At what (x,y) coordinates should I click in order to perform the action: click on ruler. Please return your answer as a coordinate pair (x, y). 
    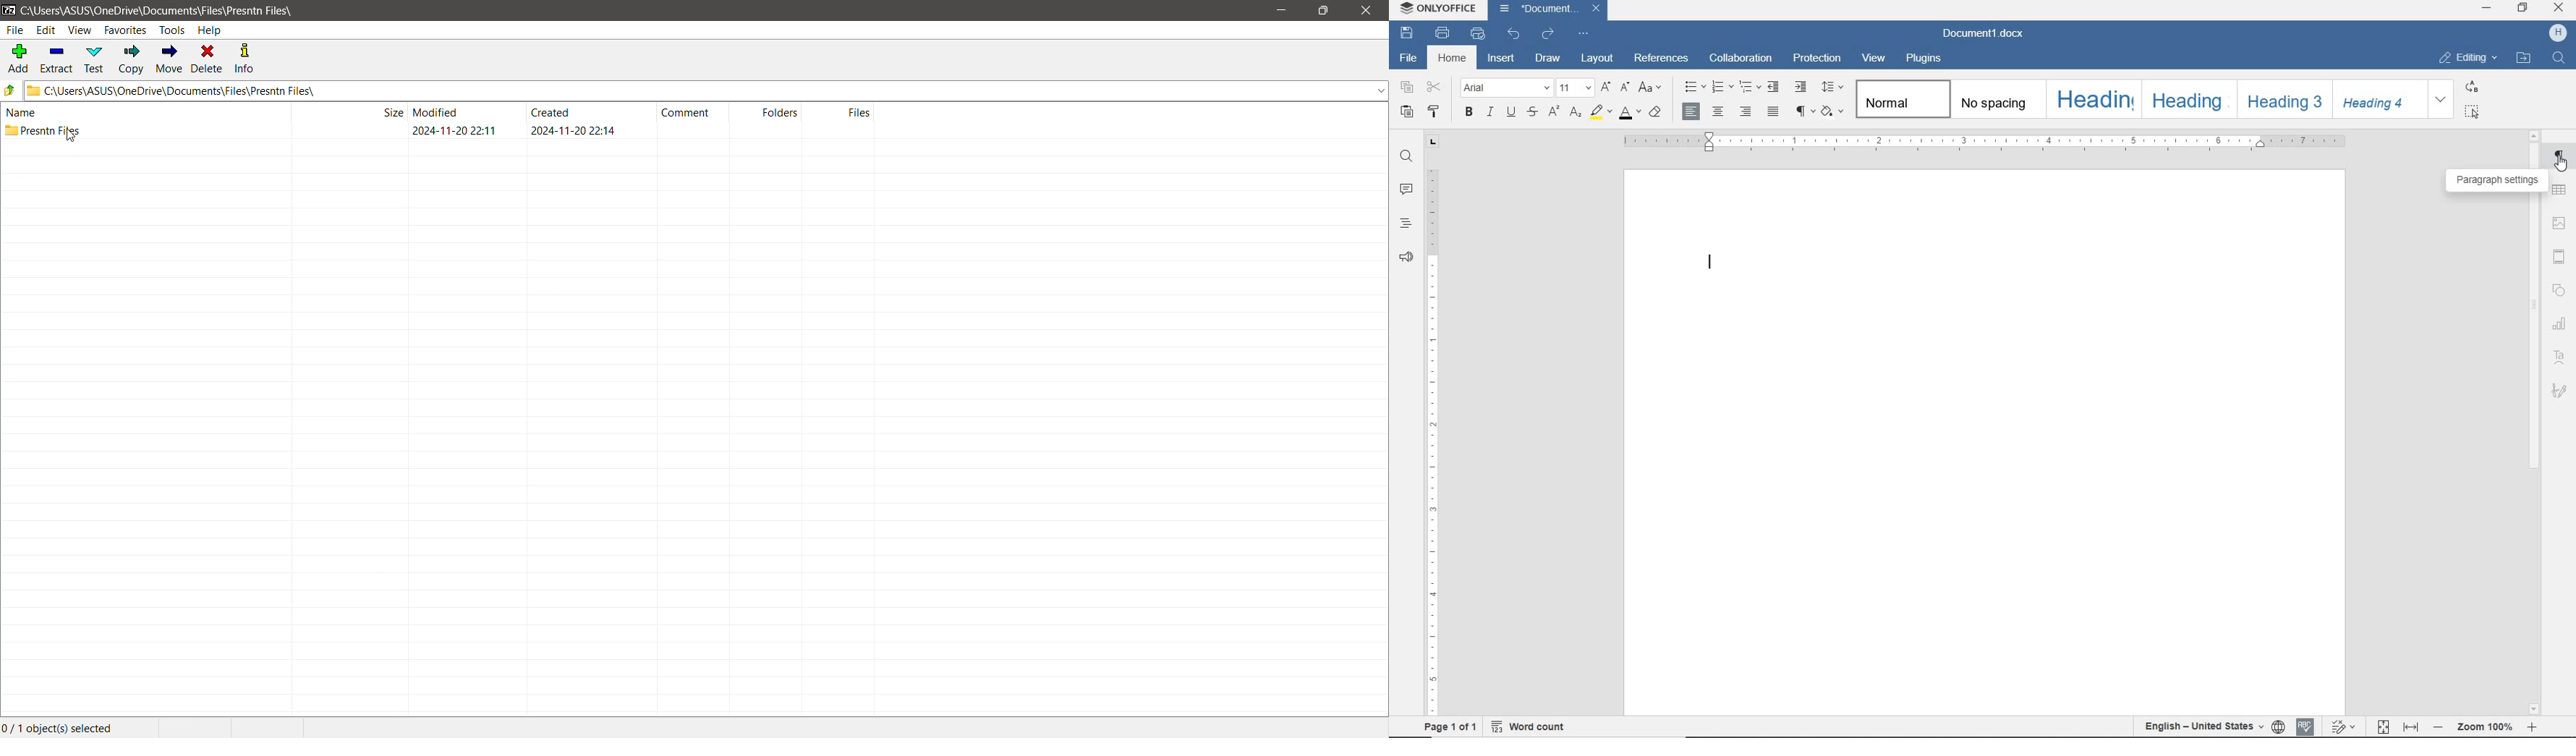
    Looking at the image, I should click on (1433, 426).